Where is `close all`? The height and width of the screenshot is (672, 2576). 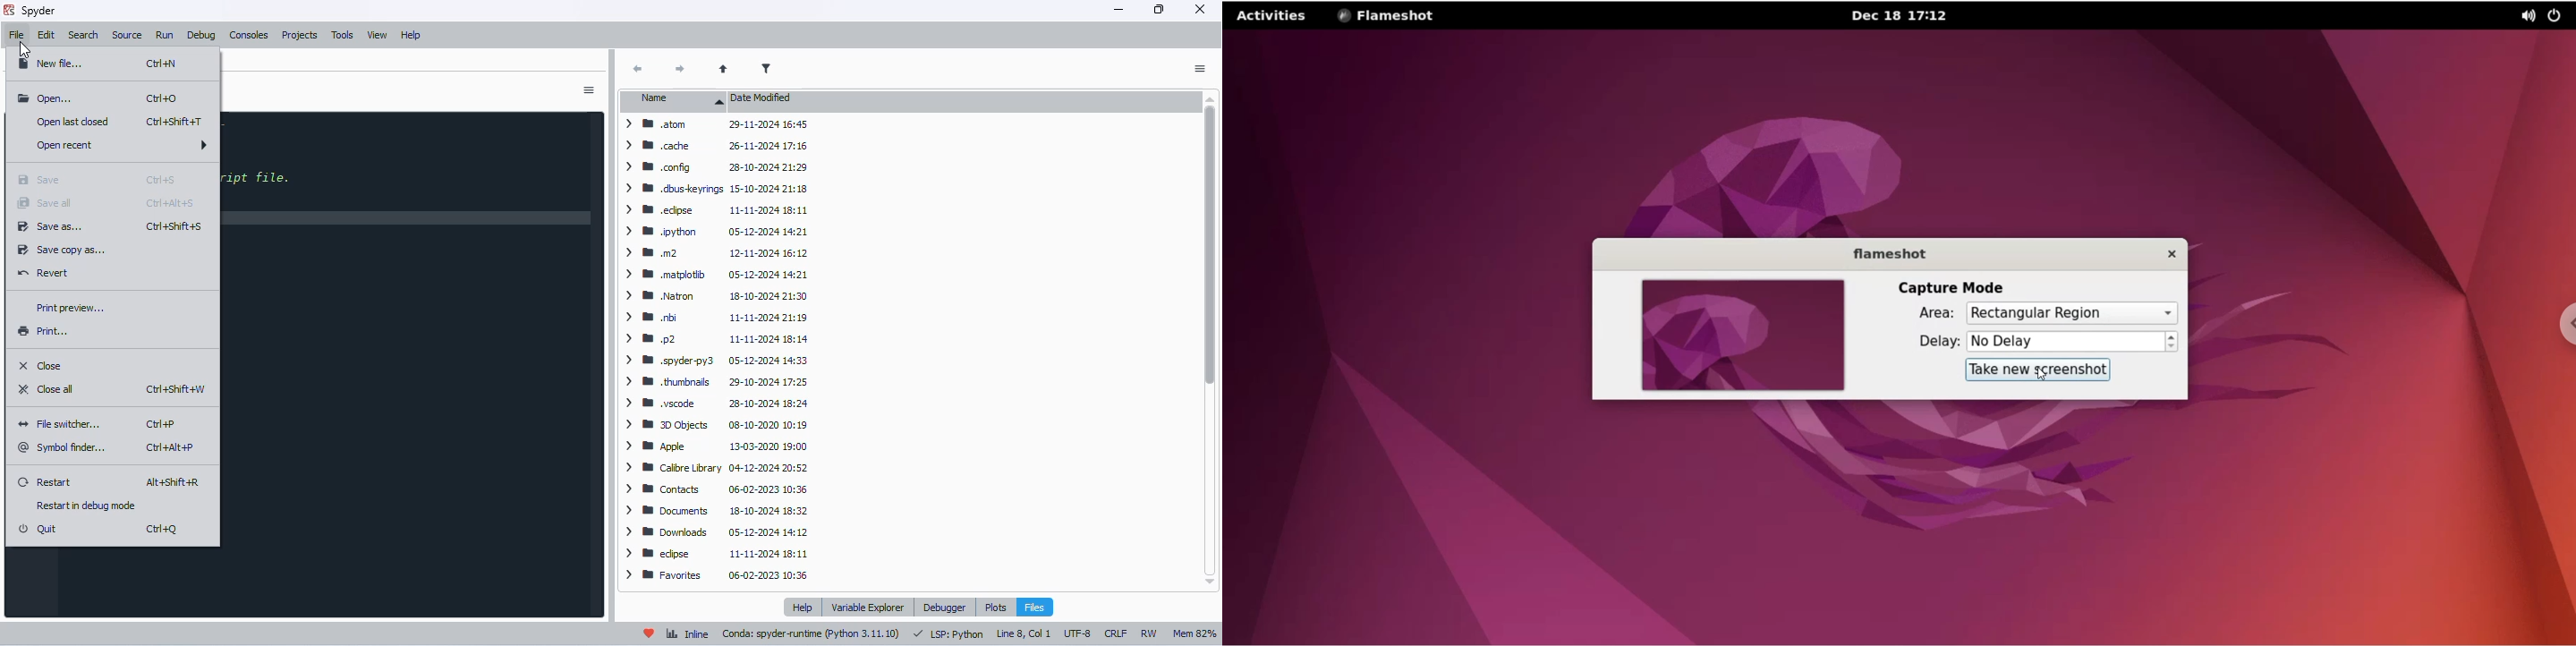
close all is located at coordinates (46, 389).